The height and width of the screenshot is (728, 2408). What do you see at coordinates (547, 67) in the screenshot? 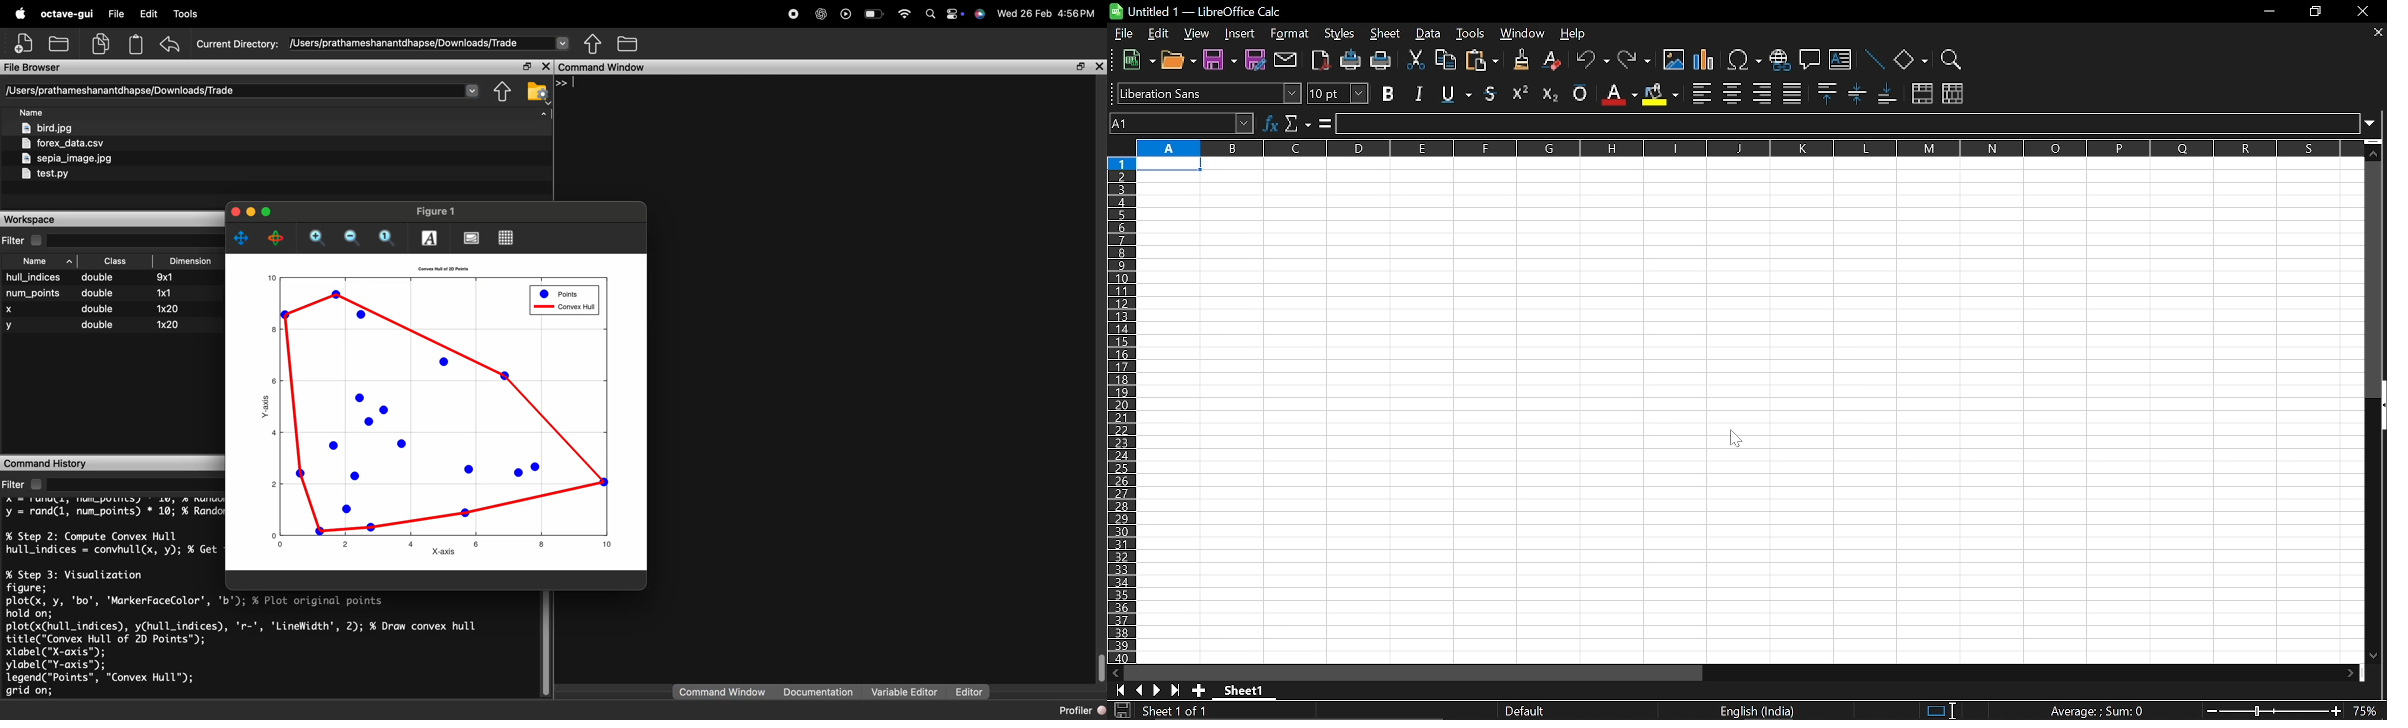
I see `close` at bounding box center [547, 67].